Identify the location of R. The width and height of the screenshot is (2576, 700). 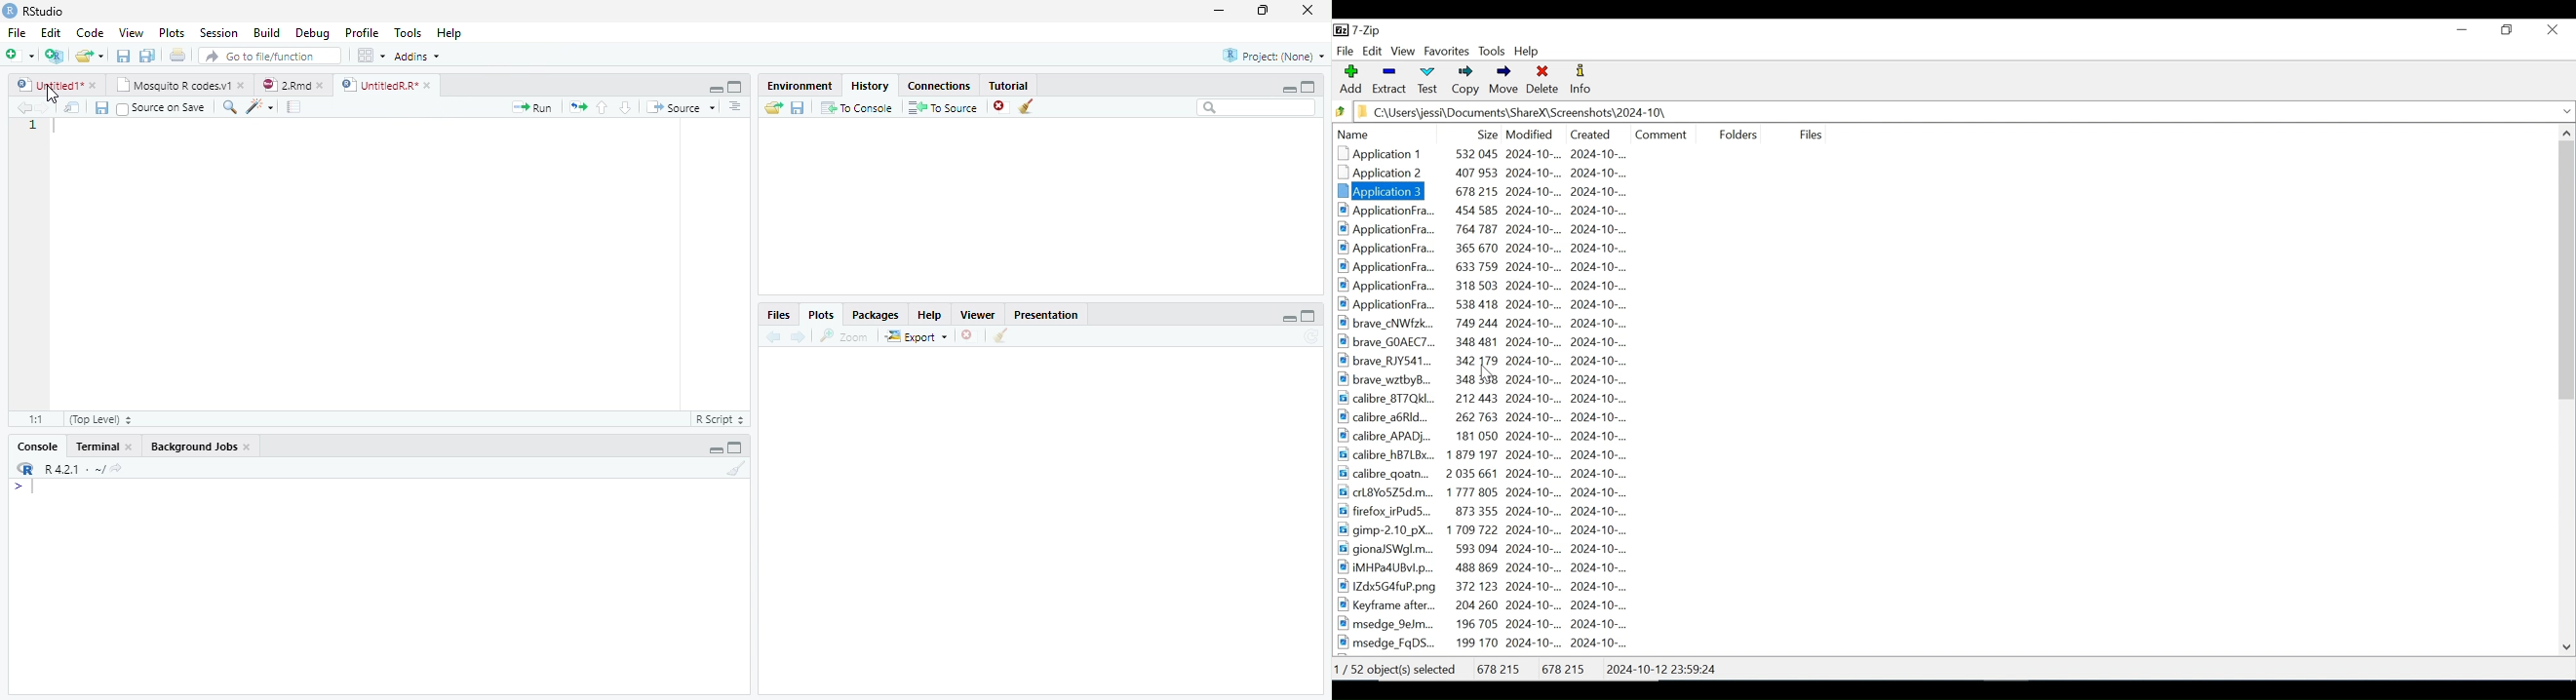
(25, 469).